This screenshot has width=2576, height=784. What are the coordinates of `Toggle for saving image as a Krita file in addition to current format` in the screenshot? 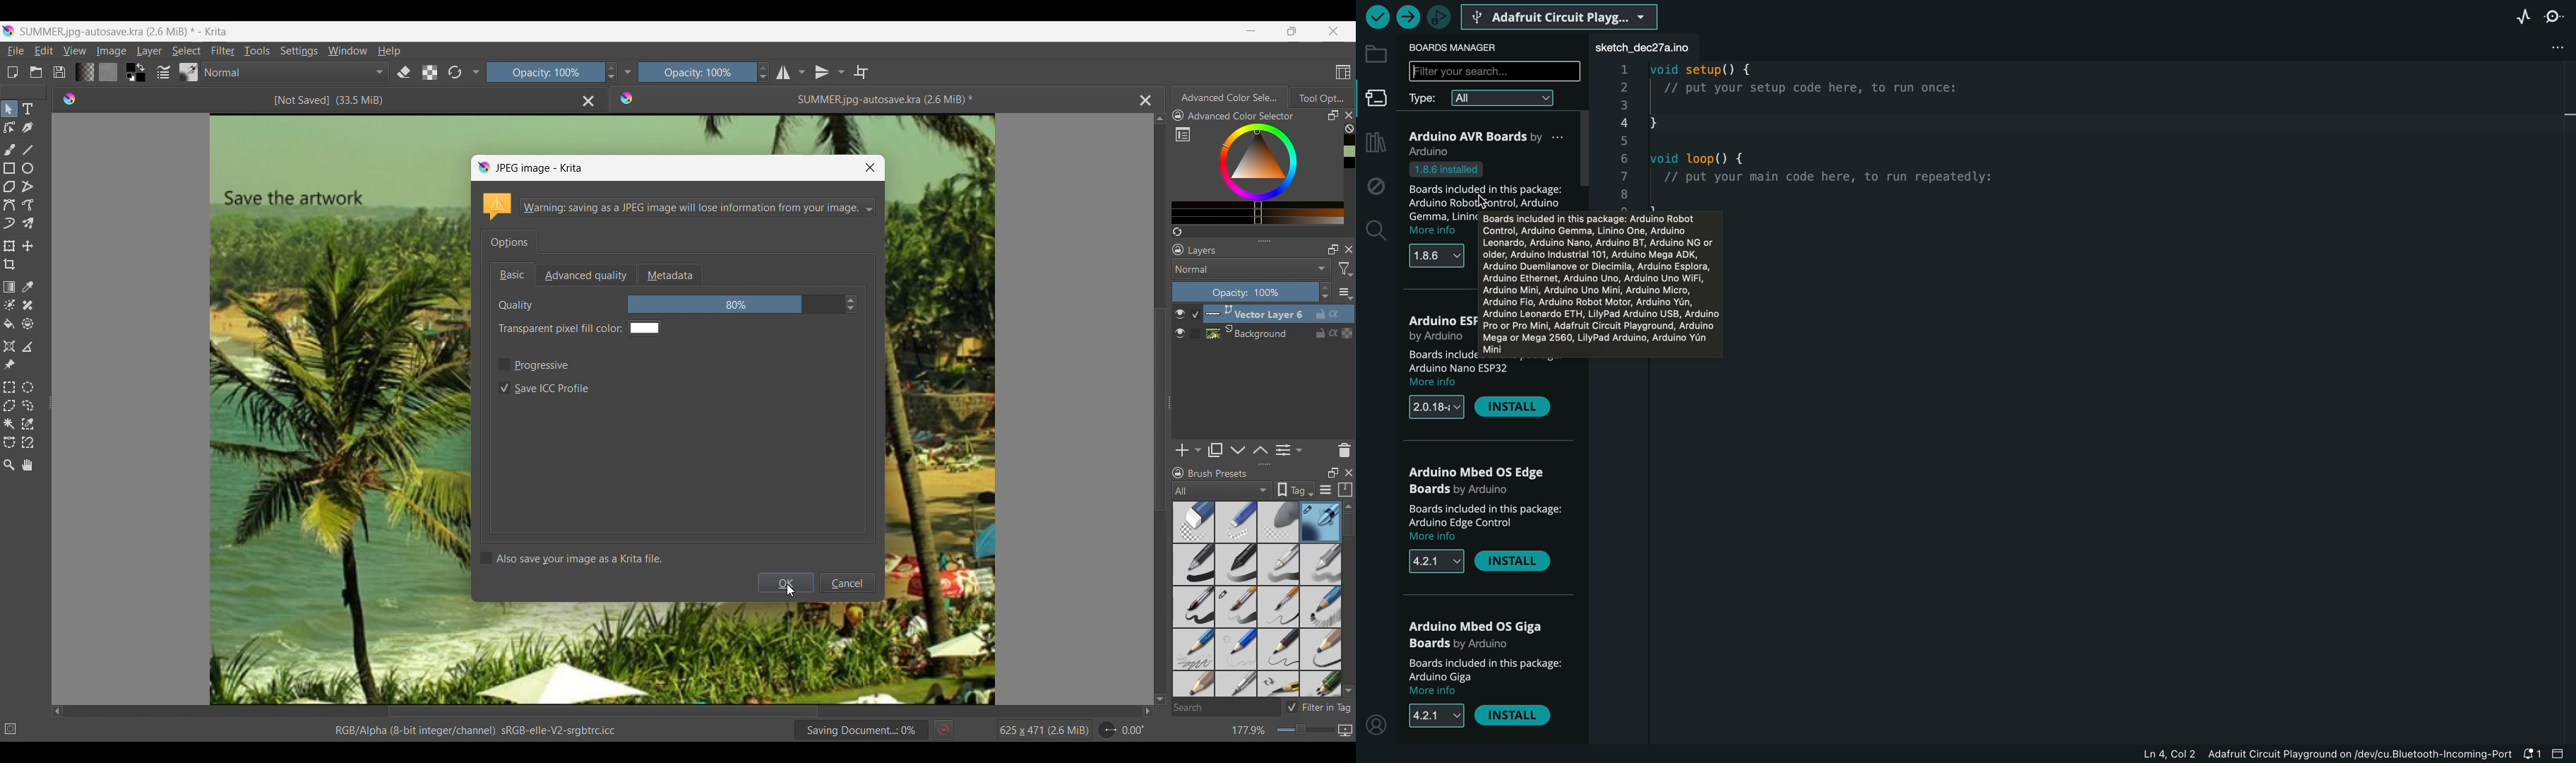 It's located at (571, 558).